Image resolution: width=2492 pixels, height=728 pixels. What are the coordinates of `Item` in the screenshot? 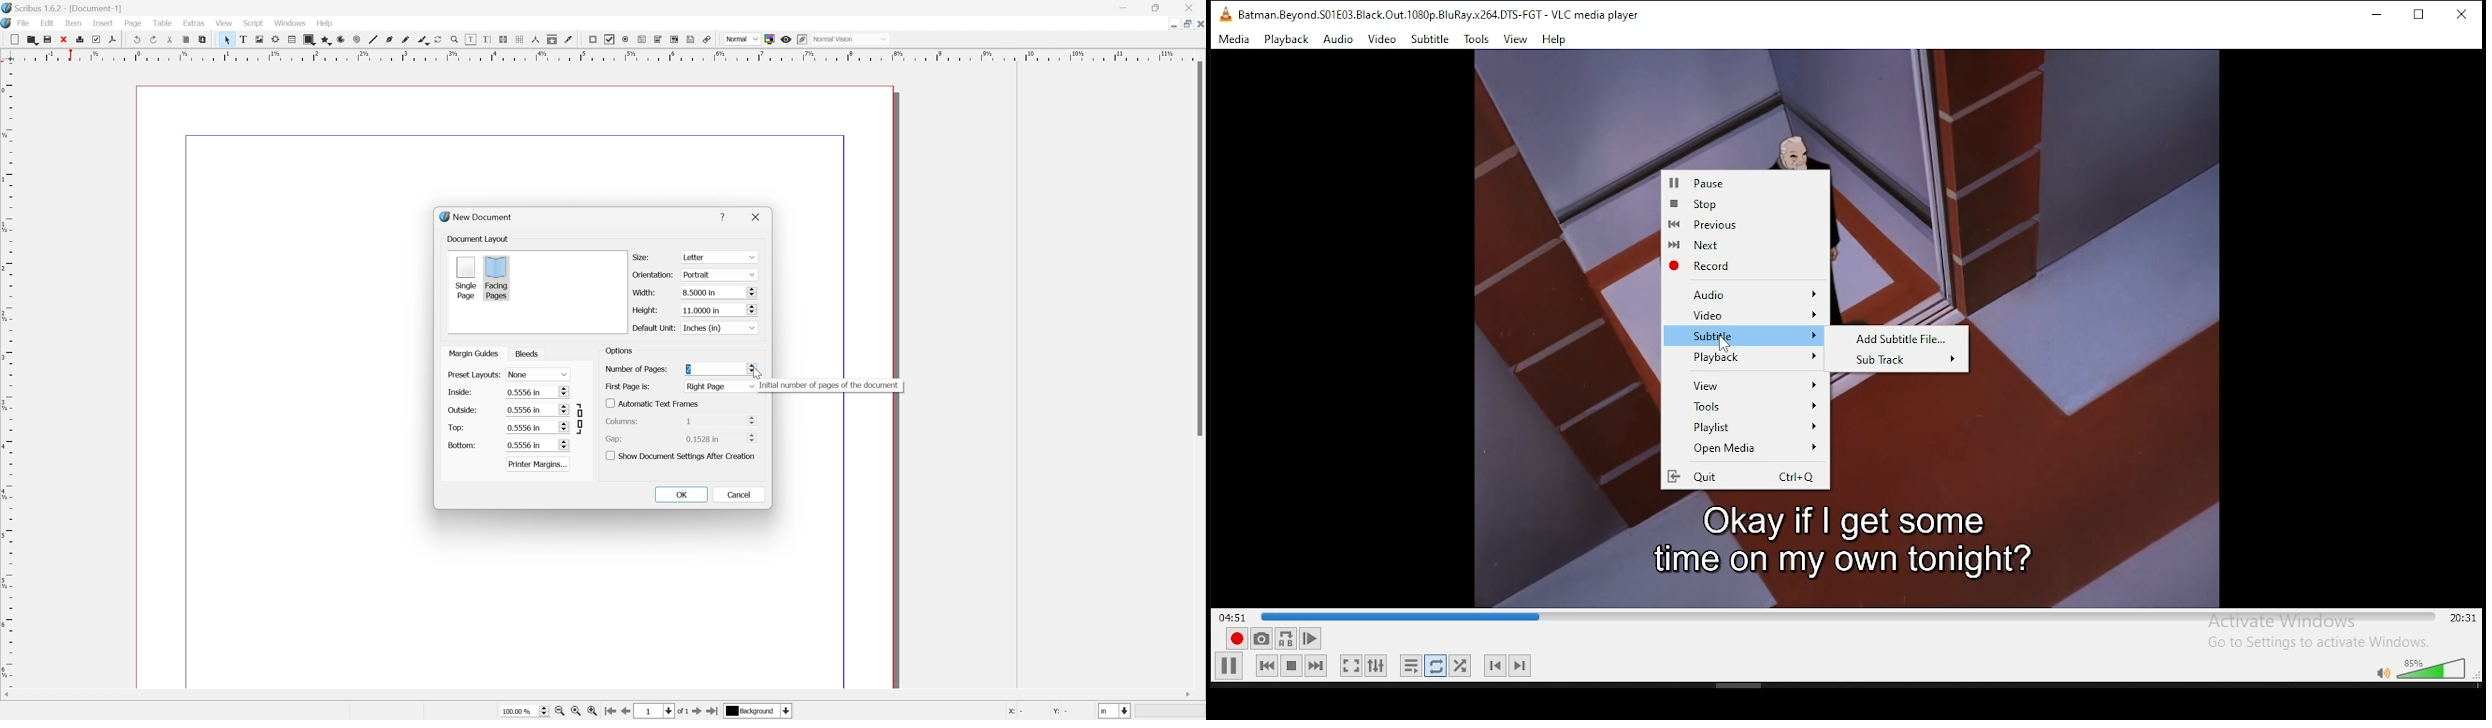 It's located at (76, 24).